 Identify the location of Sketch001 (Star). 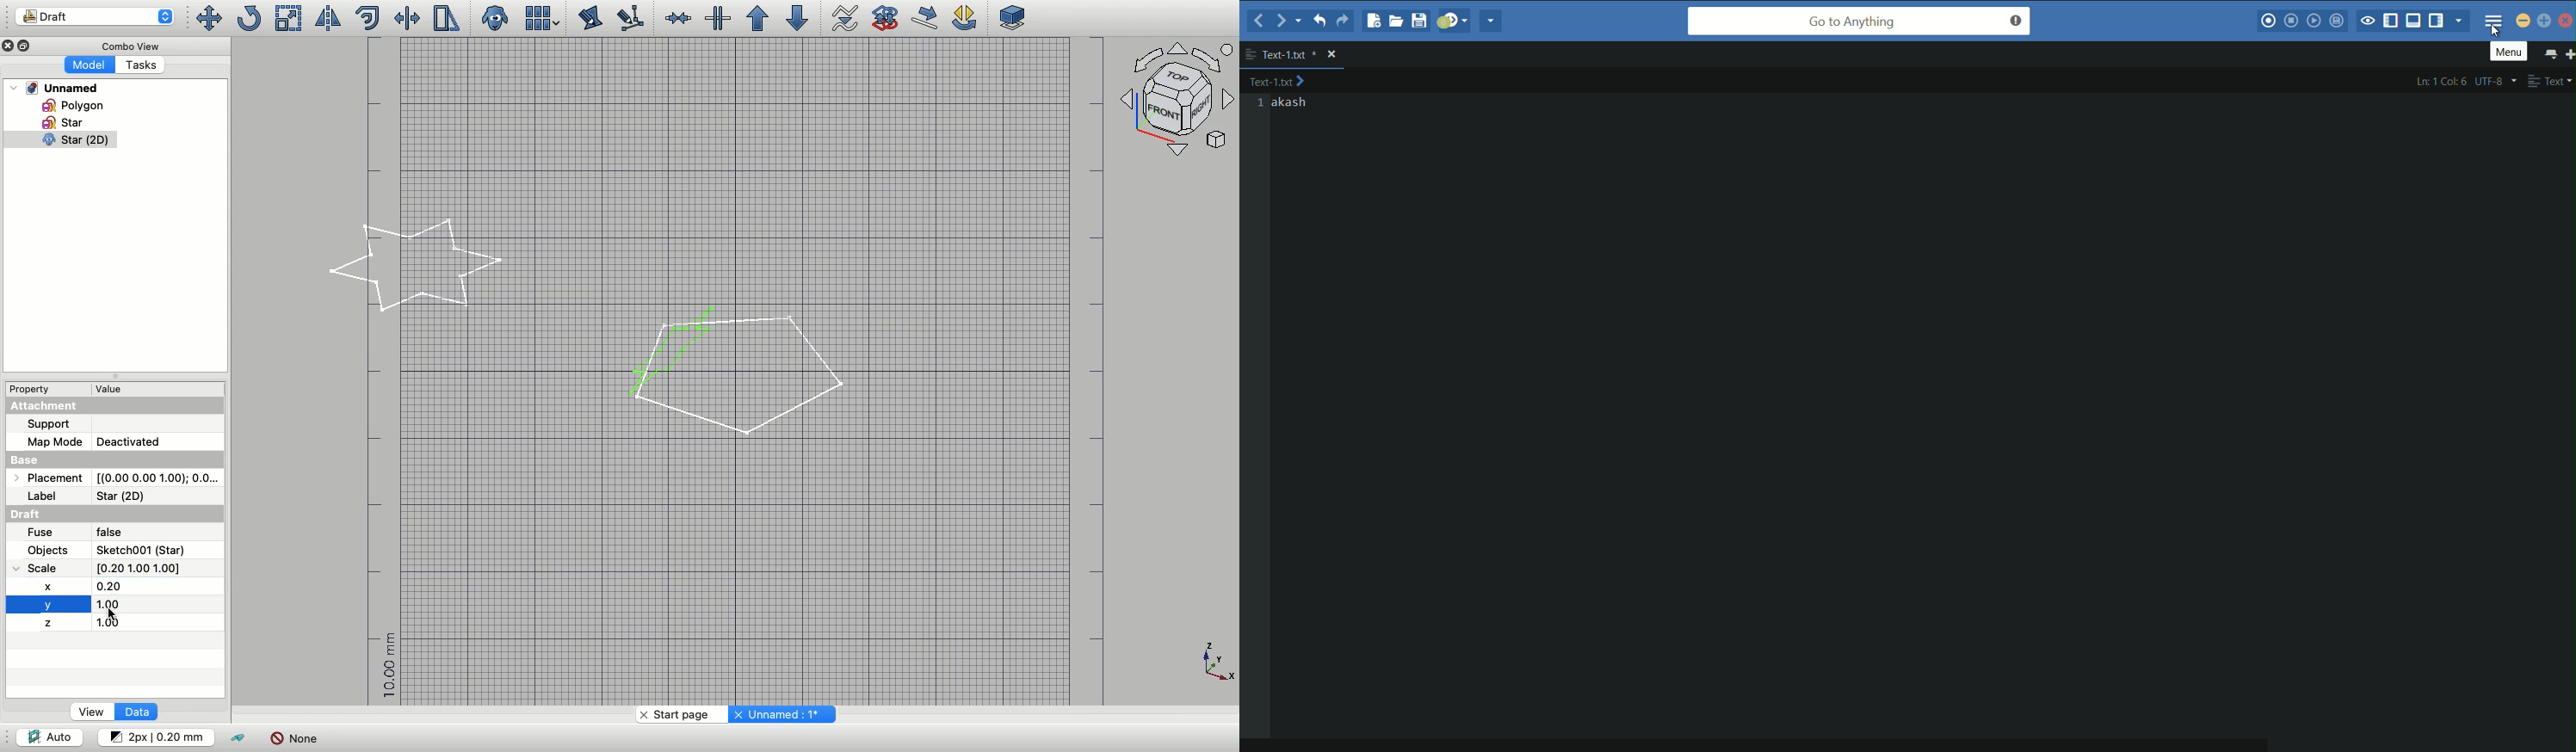
(141, 550).